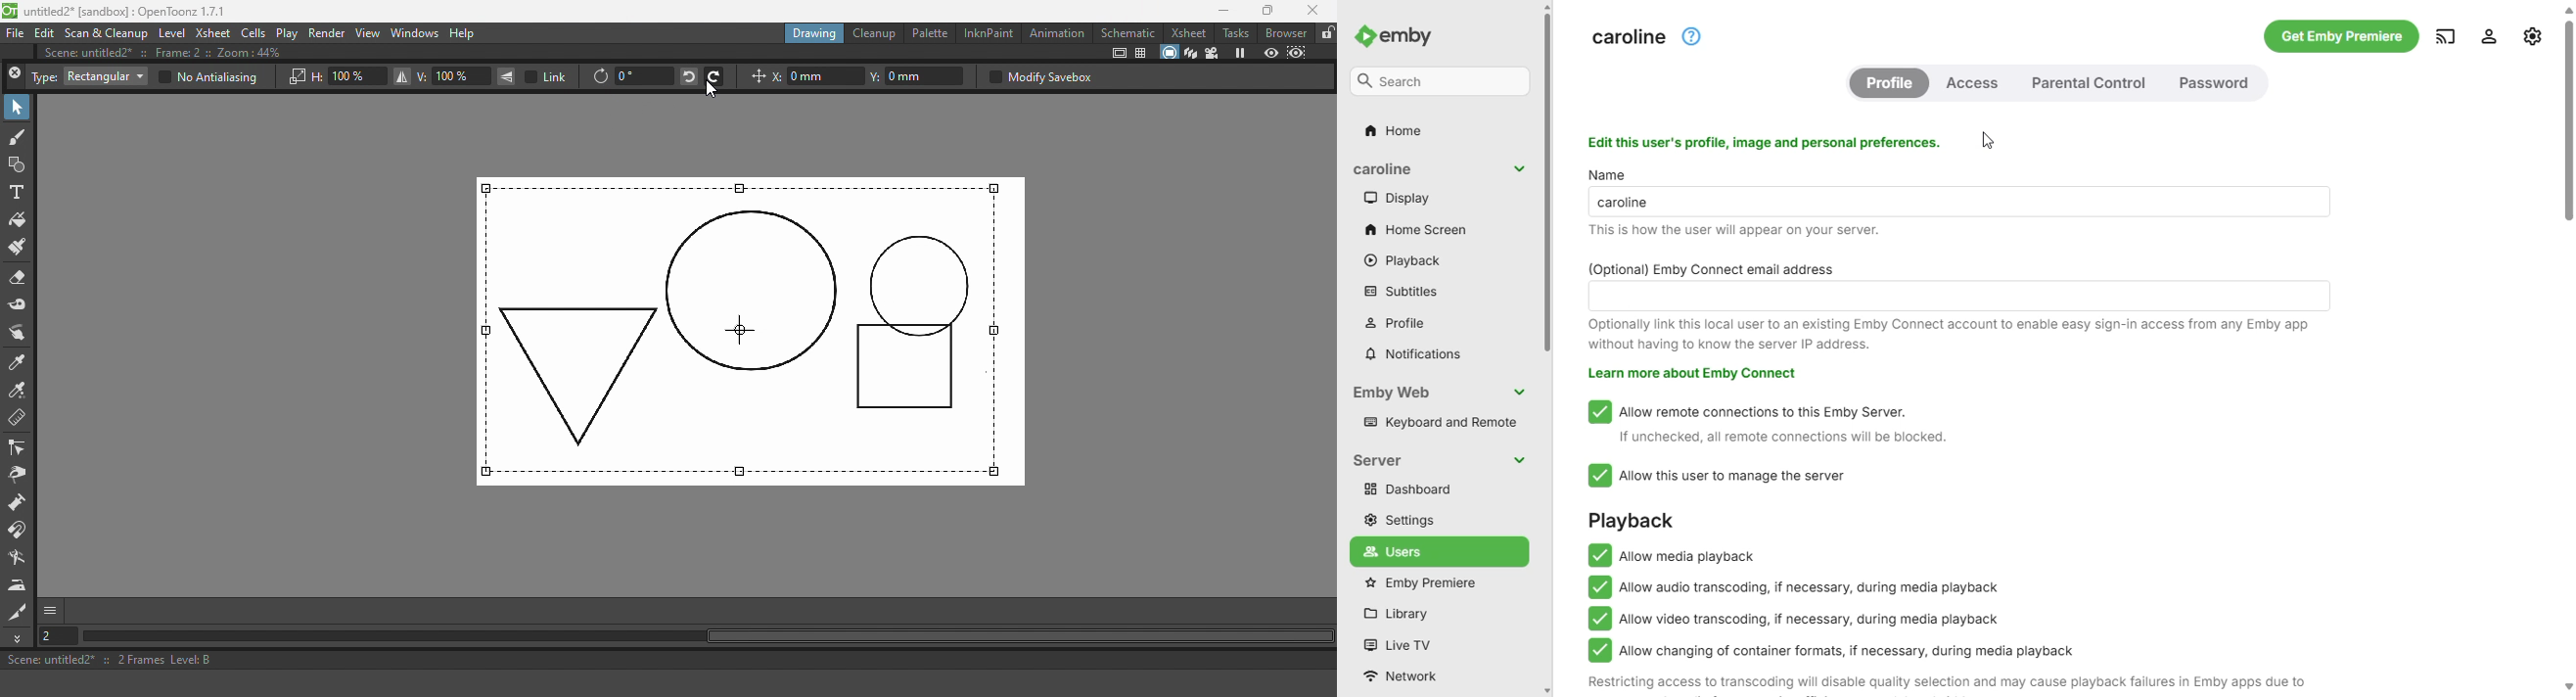 The width and height of the screenshot is (2576, 700). I want to click on More tools, so click(20, 638).